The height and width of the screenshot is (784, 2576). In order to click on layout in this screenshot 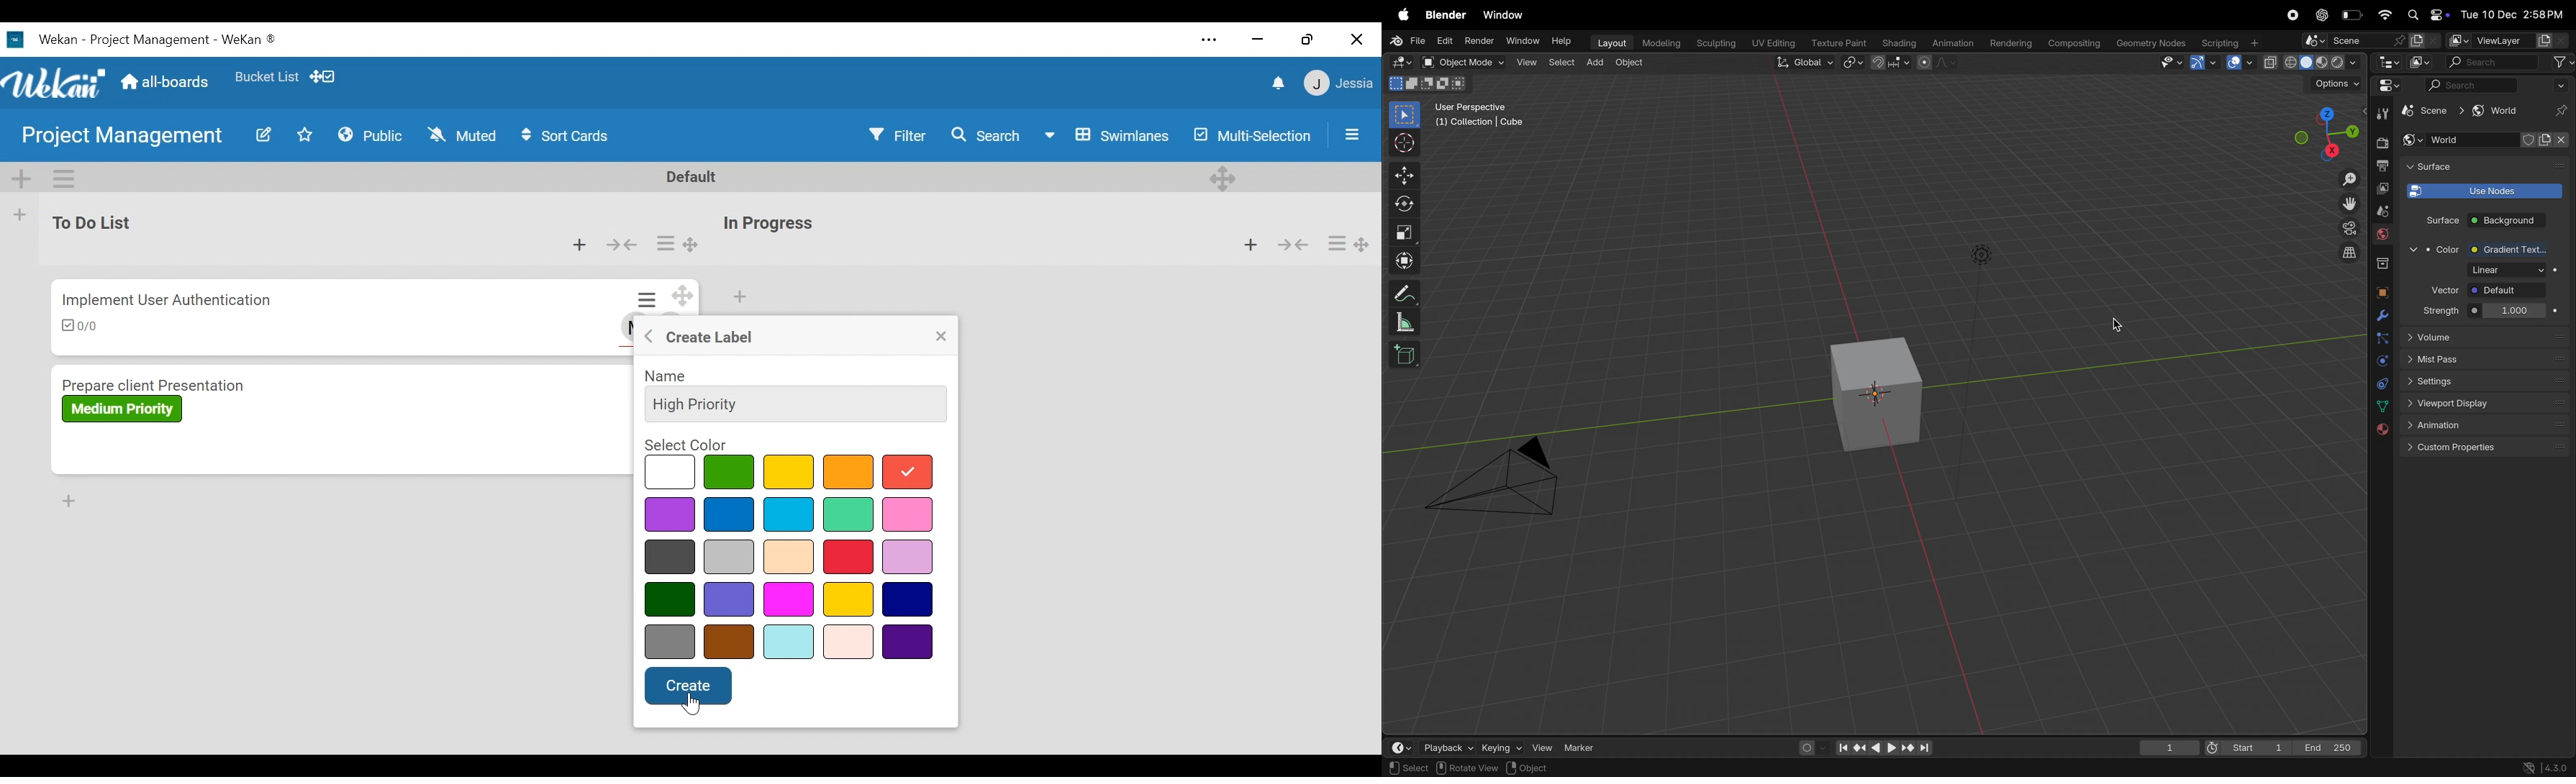, I will do `click(1608, 43)`.